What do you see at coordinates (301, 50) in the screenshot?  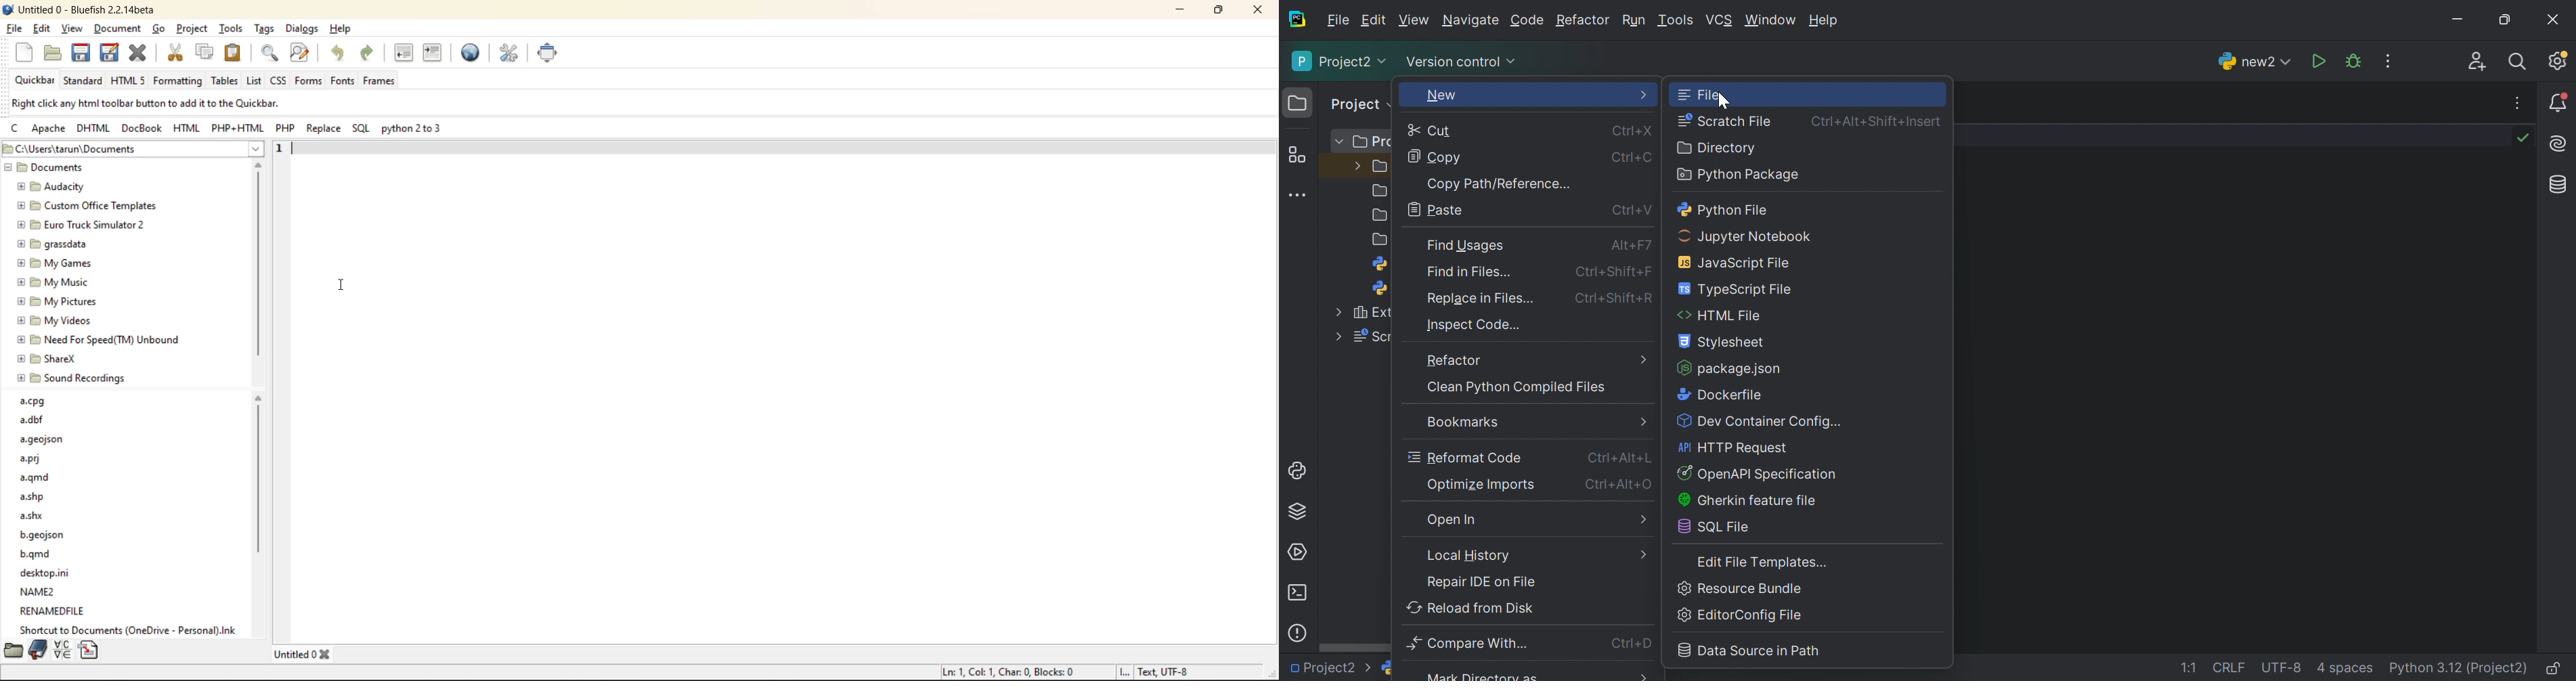 I see `find and replace` at bounding box center [301, 50].